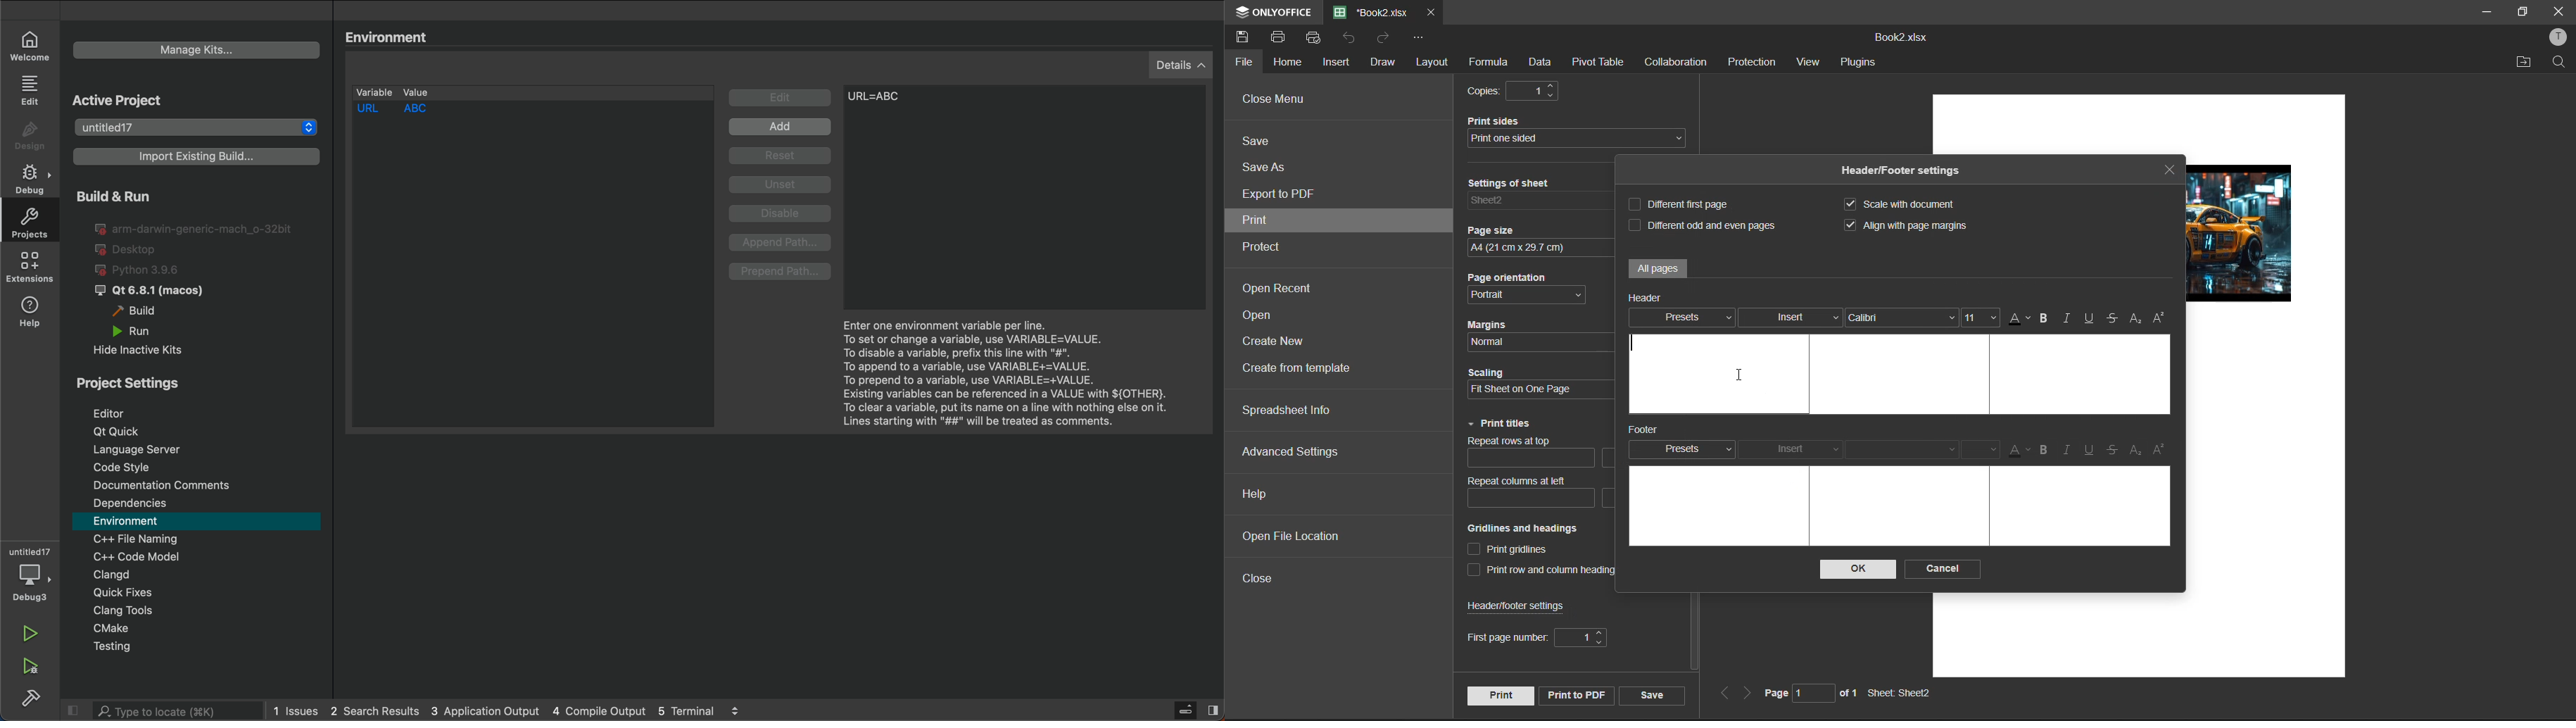 This screenshot has width=2576, height=728. I want to click on testing, so click(203, 647).